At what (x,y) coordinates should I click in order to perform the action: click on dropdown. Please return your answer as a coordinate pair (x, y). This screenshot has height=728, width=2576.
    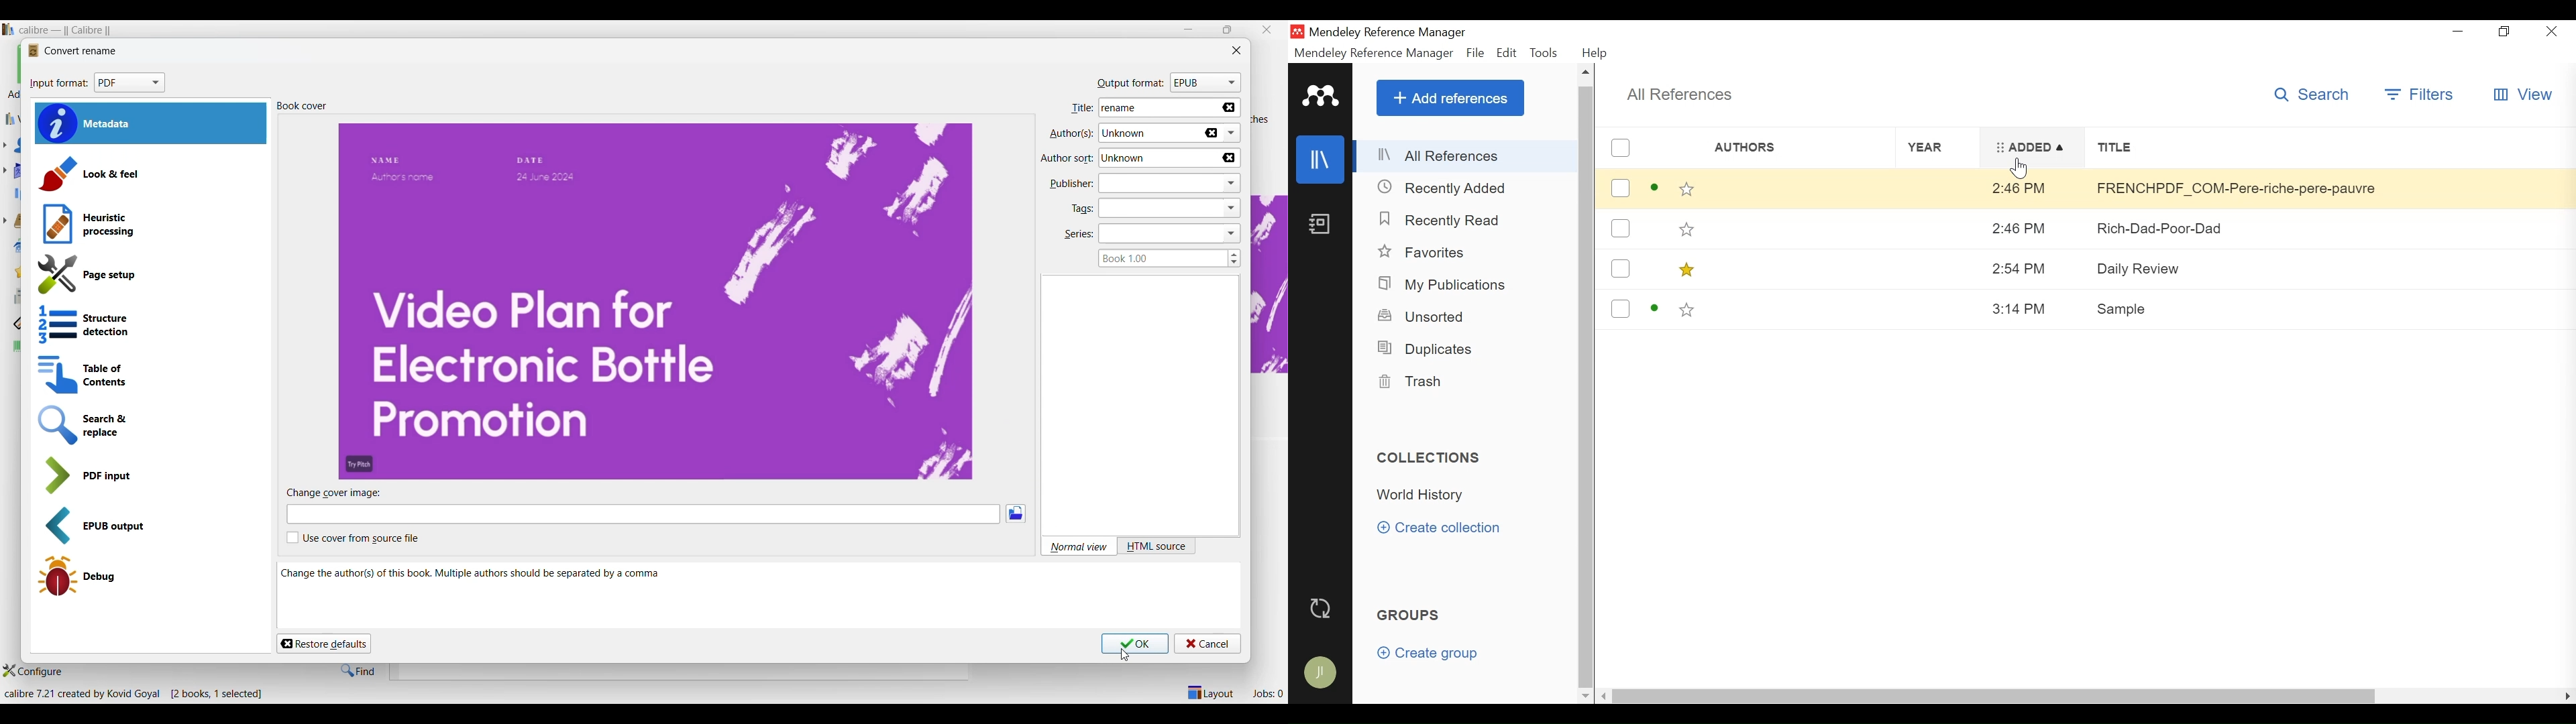
    Looking at the image, I should click on (1232, 233).